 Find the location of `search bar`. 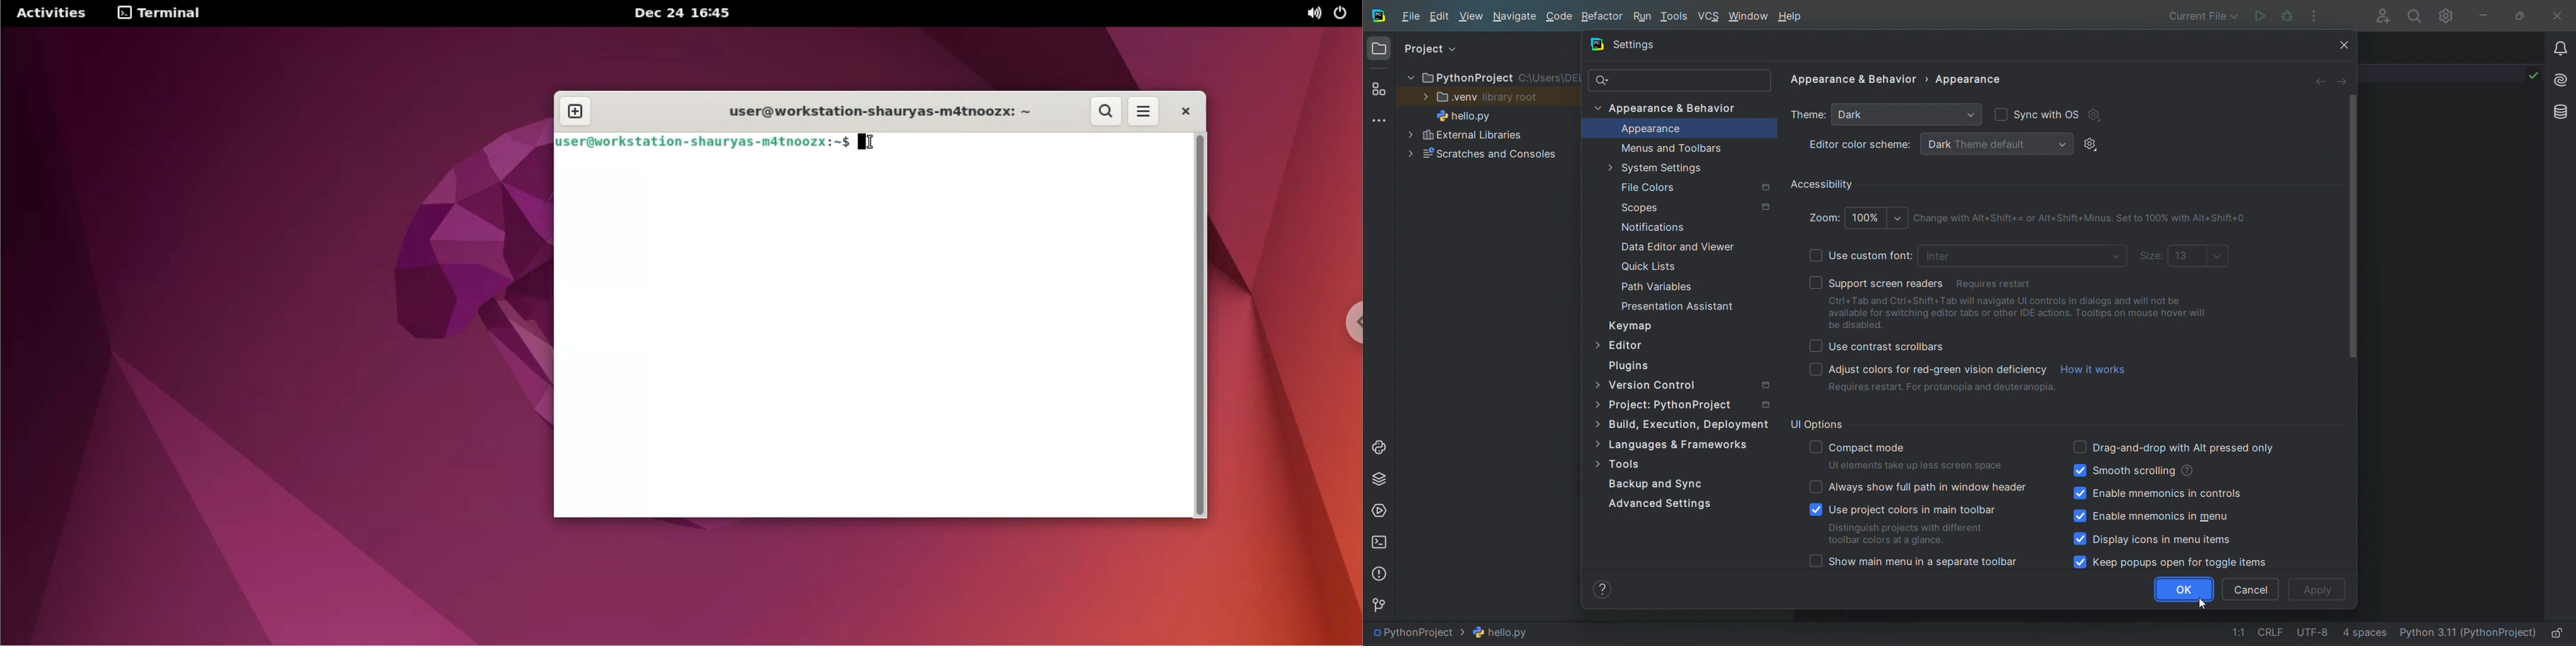

search bar is located at coordinates (1680, 82).